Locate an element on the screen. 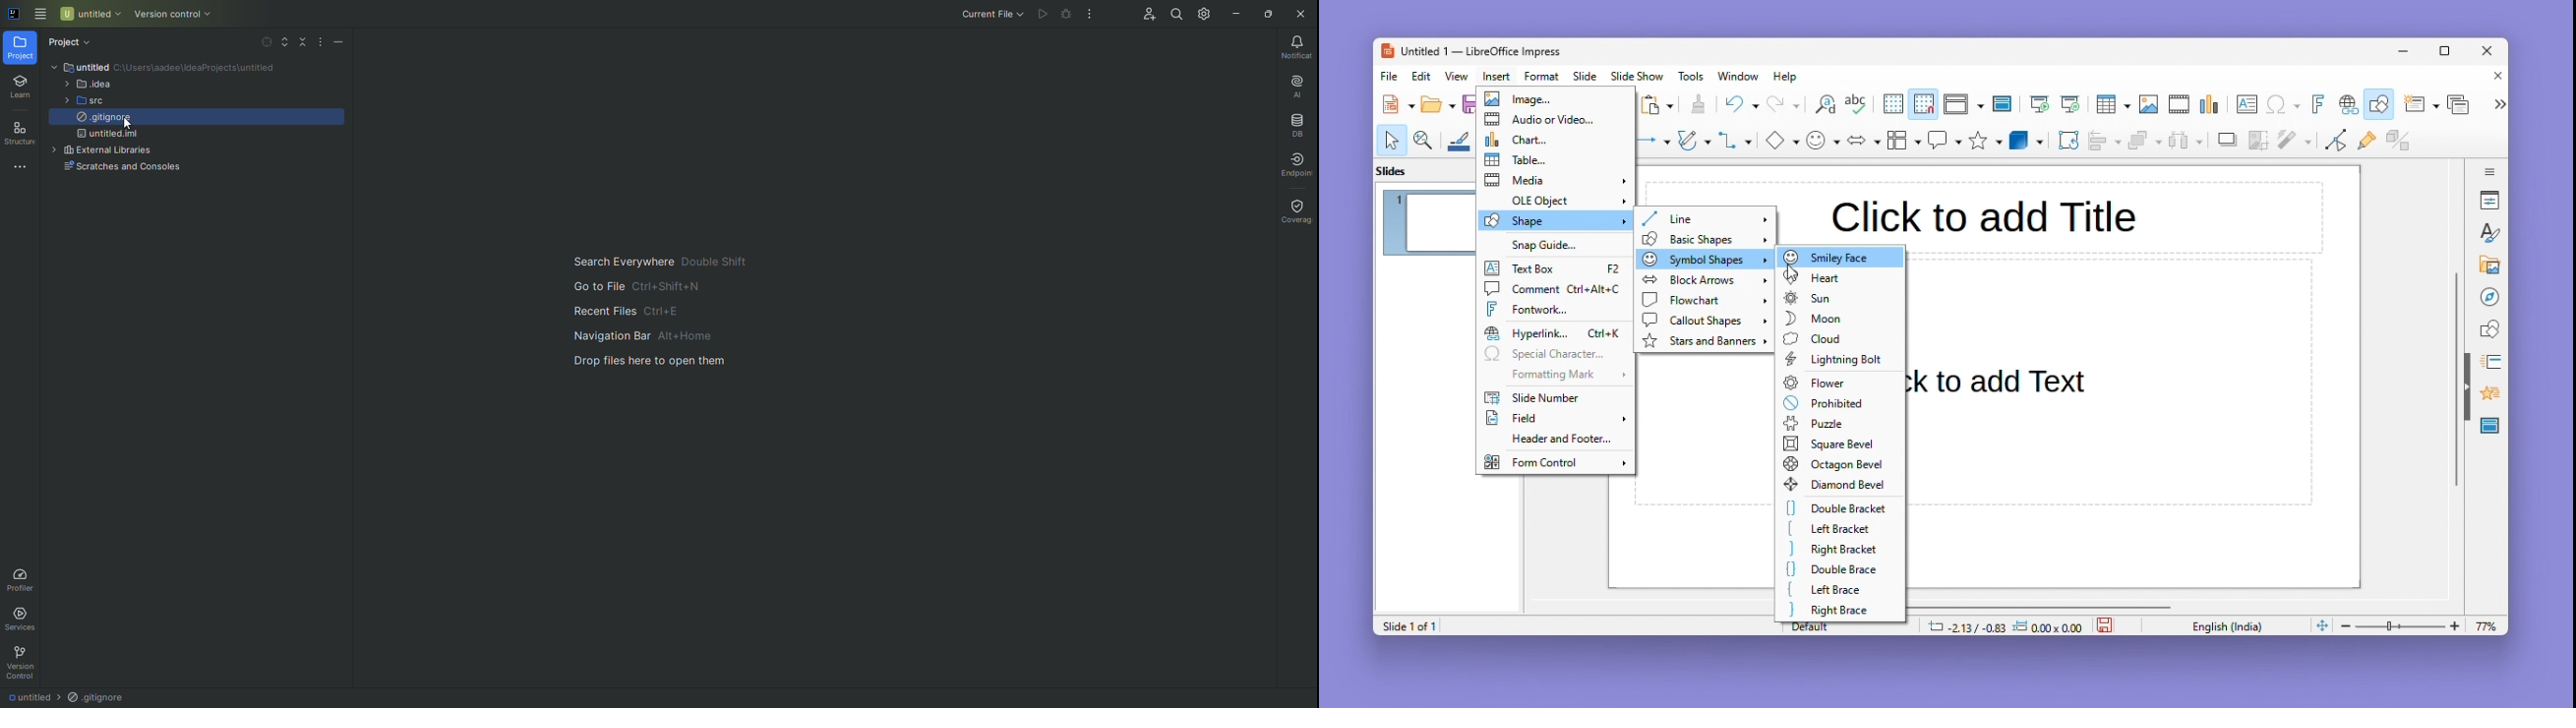 The width and height of the screenshot is (2576, 728). Profiler is located at coordinates (23, 579).